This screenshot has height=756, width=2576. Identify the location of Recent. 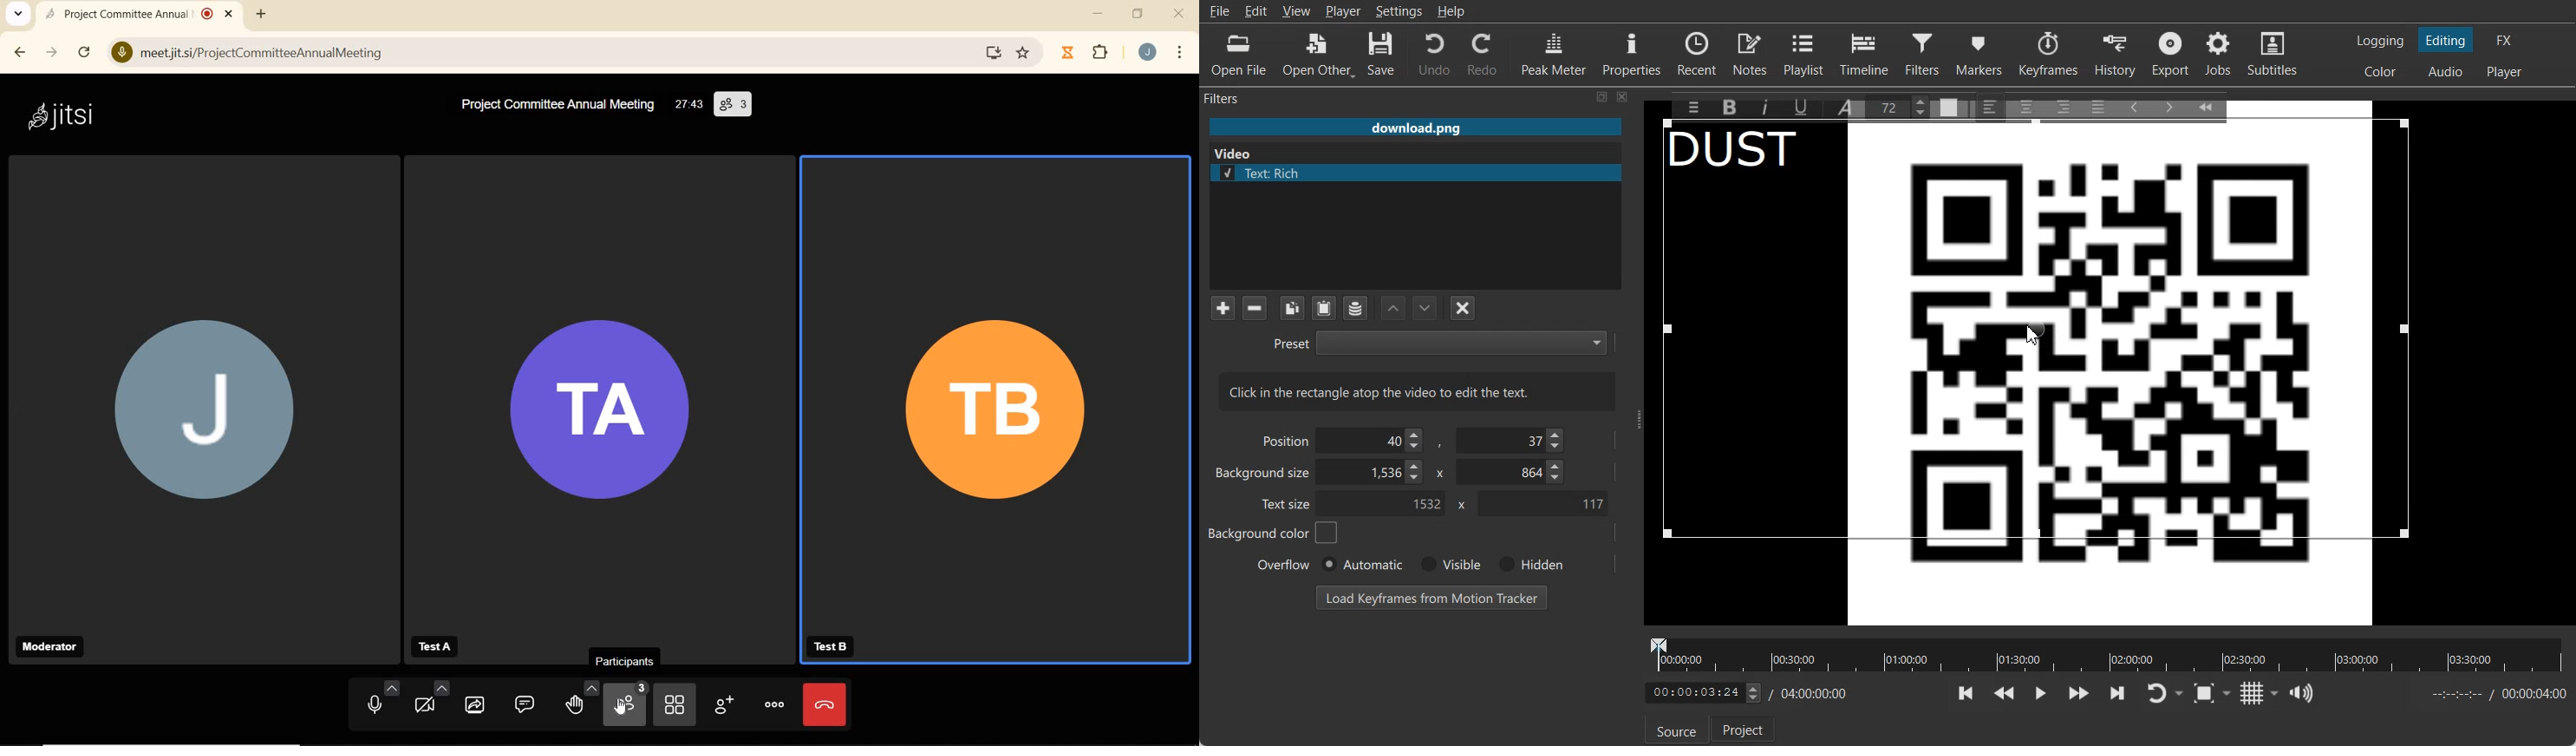
(1697, 52).